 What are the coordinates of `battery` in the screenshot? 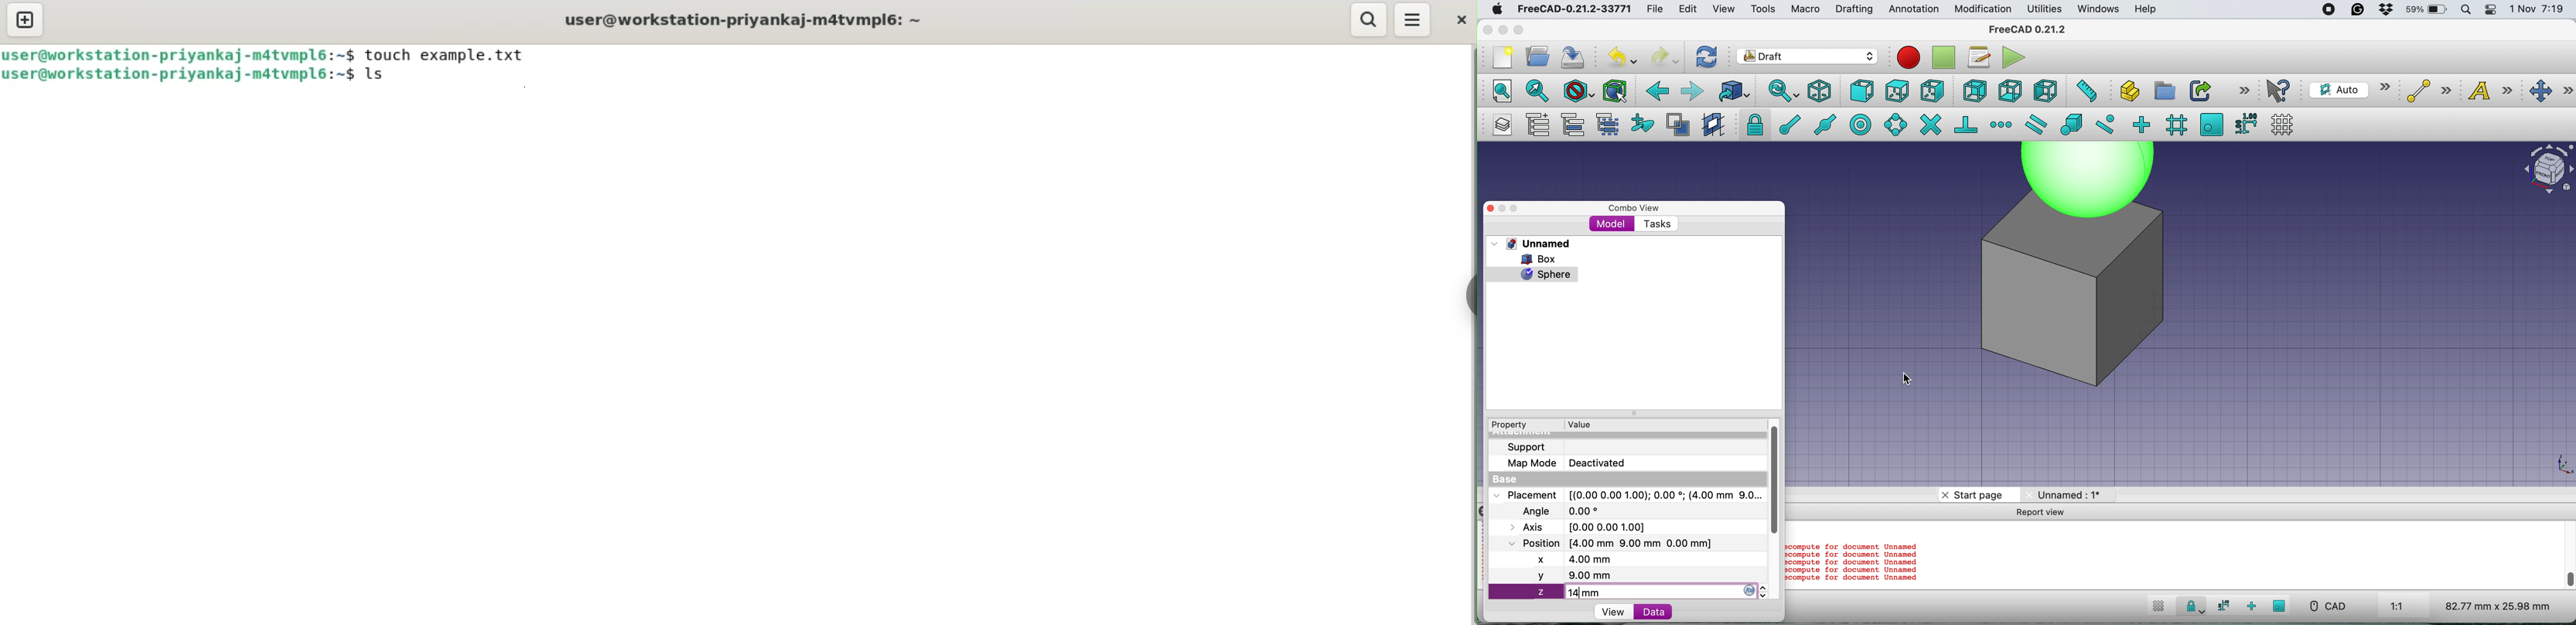 It's located at (2424, 10).